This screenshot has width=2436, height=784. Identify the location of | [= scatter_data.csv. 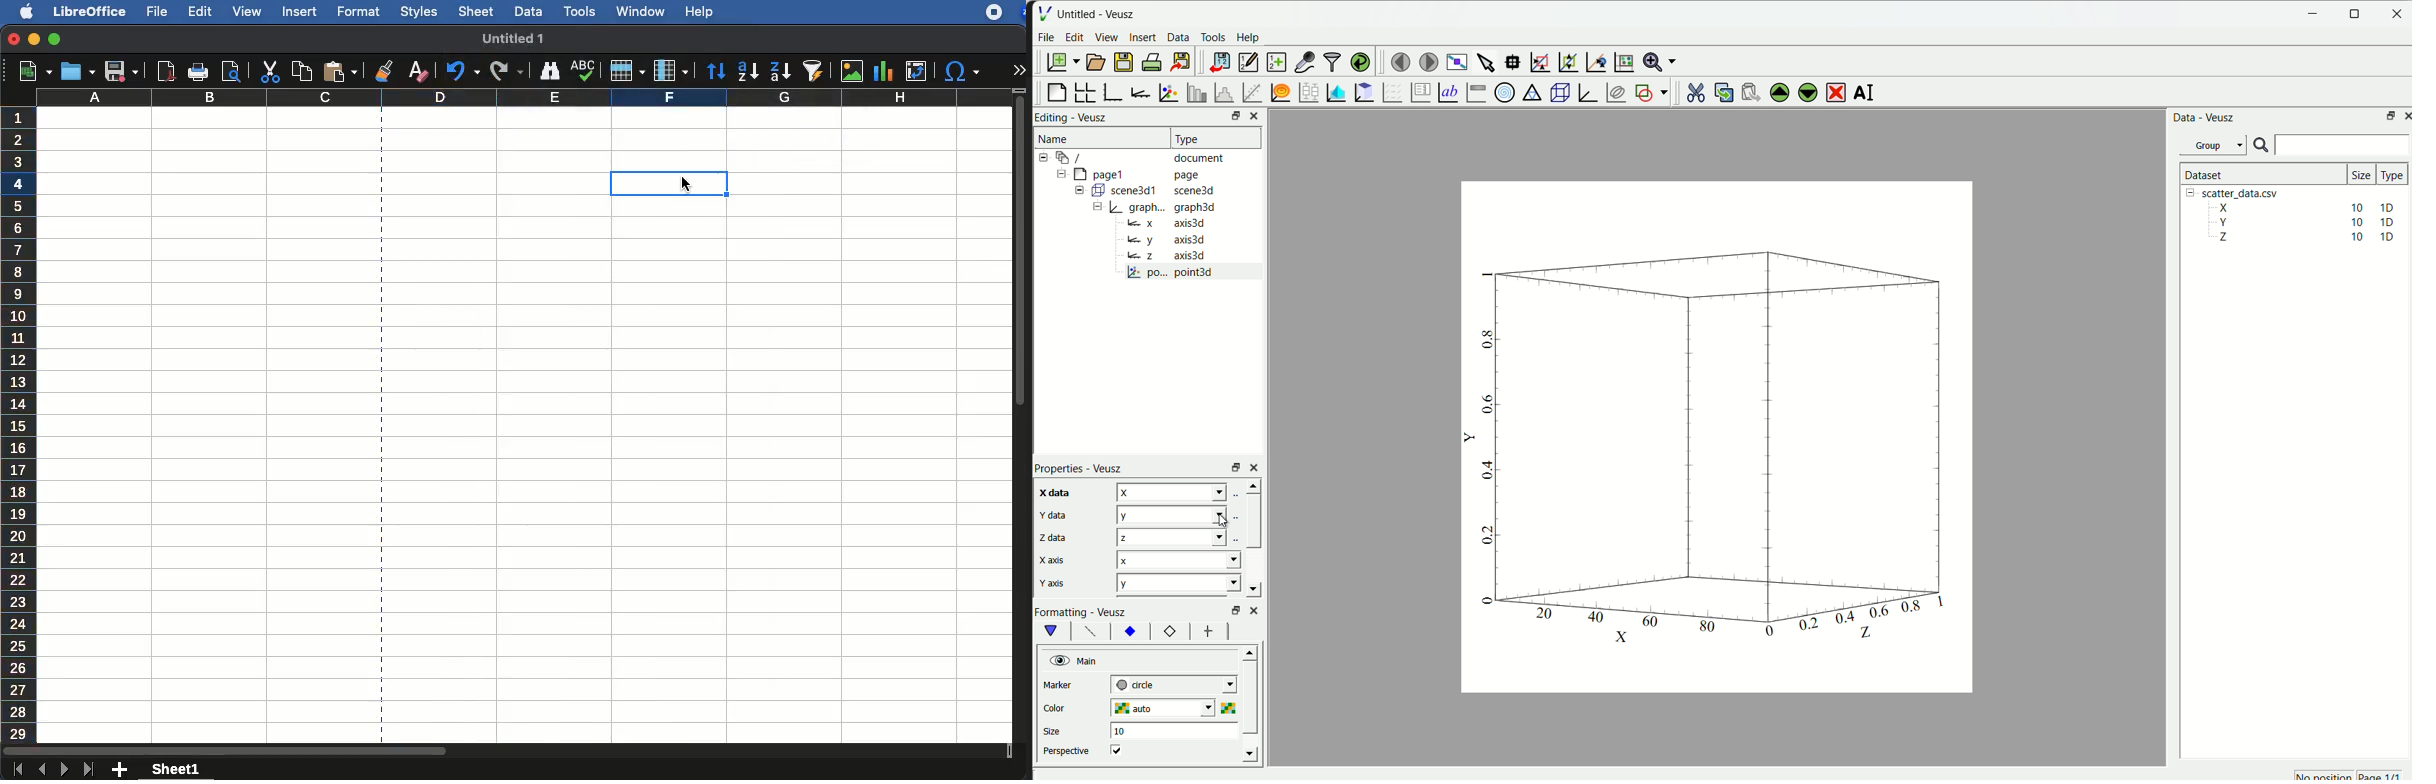
(2238, 193).